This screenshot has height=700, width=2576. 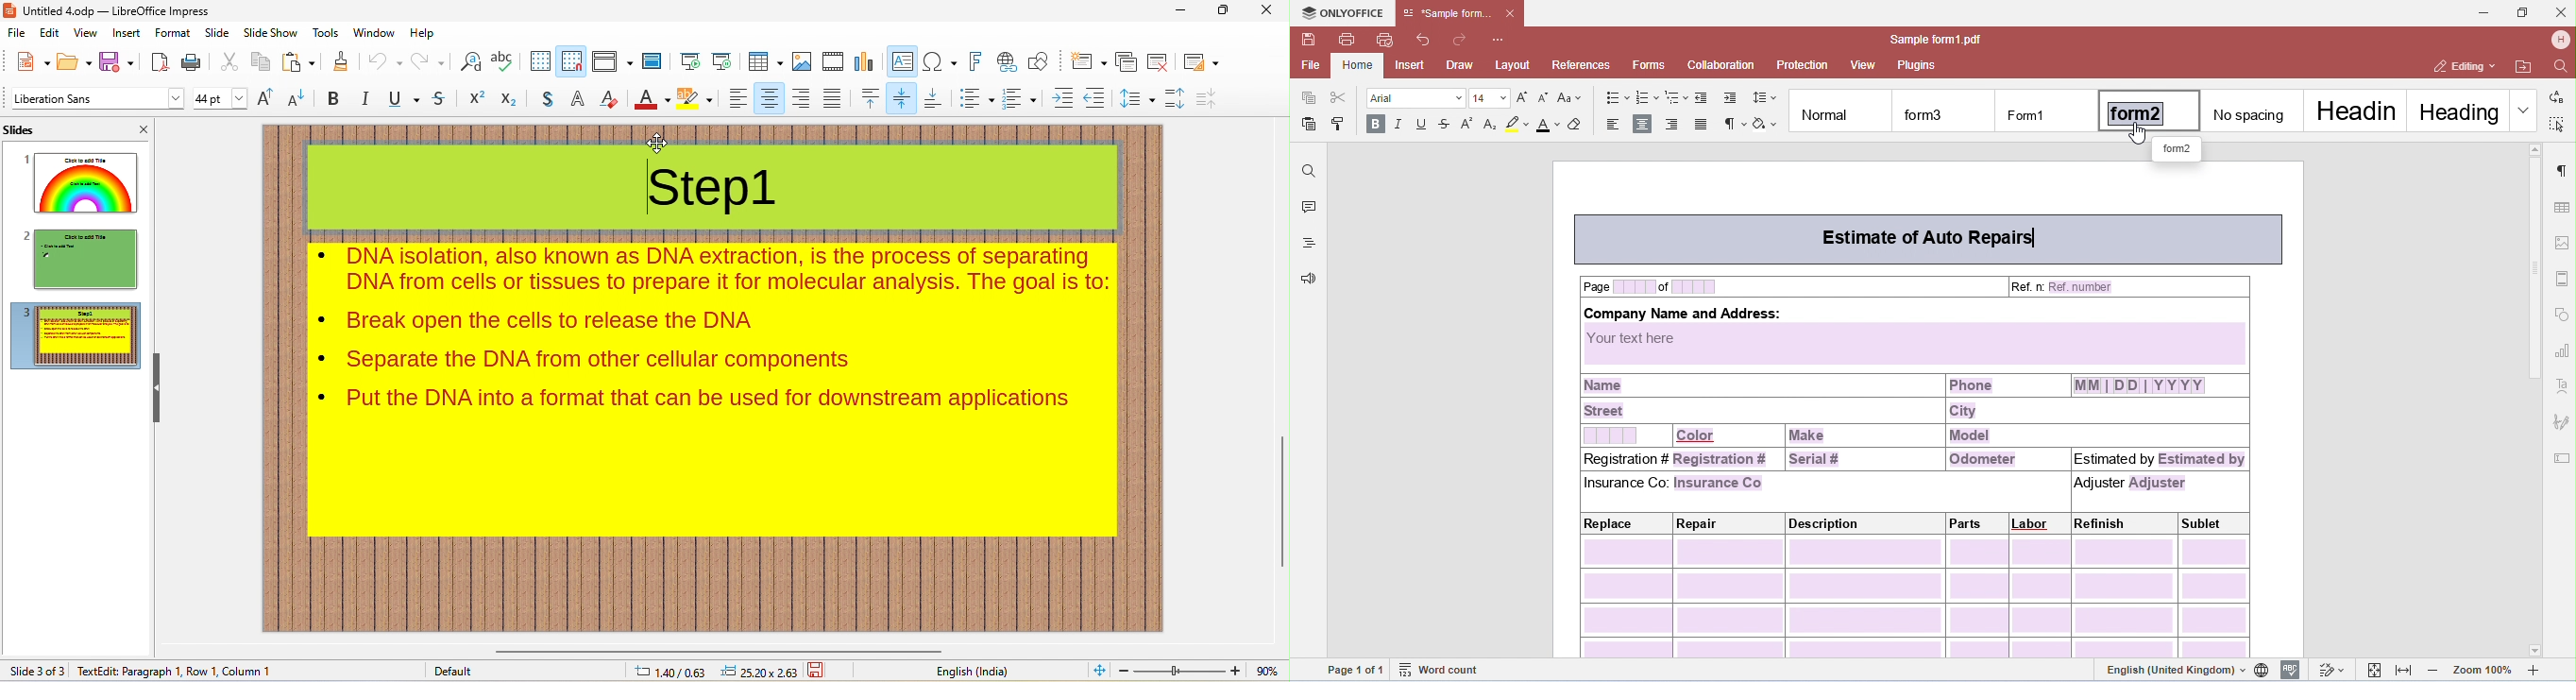 I want to click on snap to grid, so click(x=570, y=60).